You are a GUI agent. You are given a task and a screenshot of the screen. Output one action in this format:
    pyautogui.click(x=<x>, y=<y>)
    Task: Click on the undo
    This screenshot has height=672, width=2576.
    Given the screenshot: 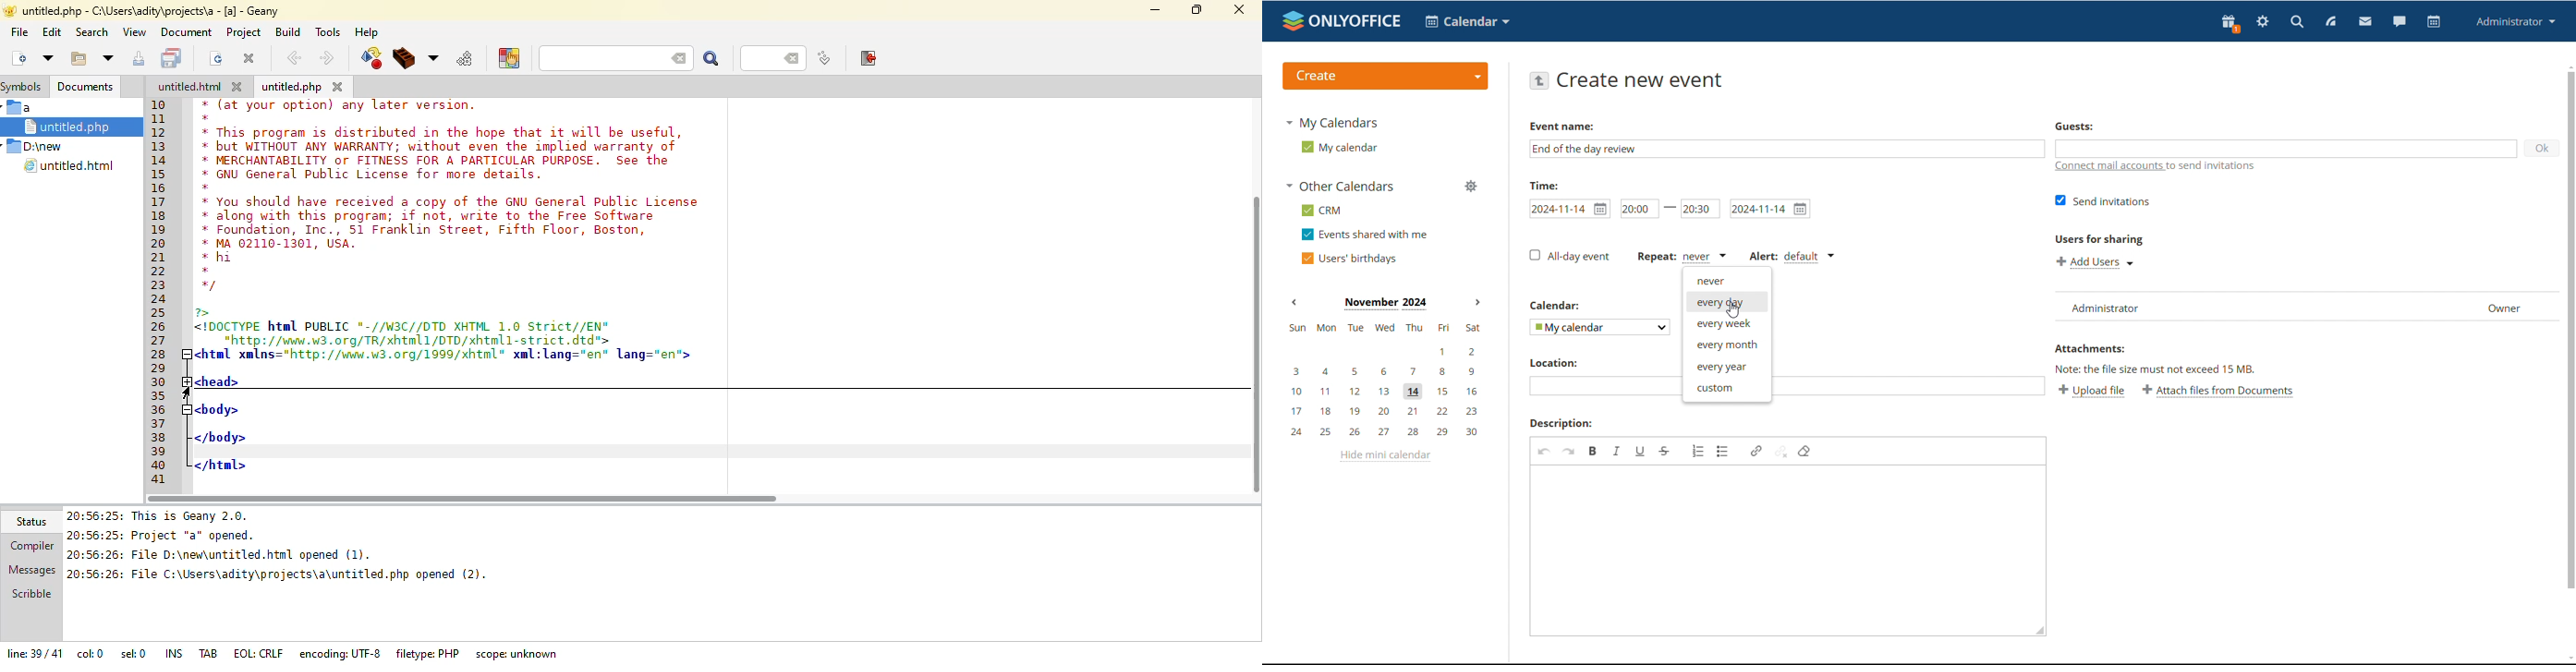 What is the action you would take?
    pyautogui.click(x=1544, y=451)
    